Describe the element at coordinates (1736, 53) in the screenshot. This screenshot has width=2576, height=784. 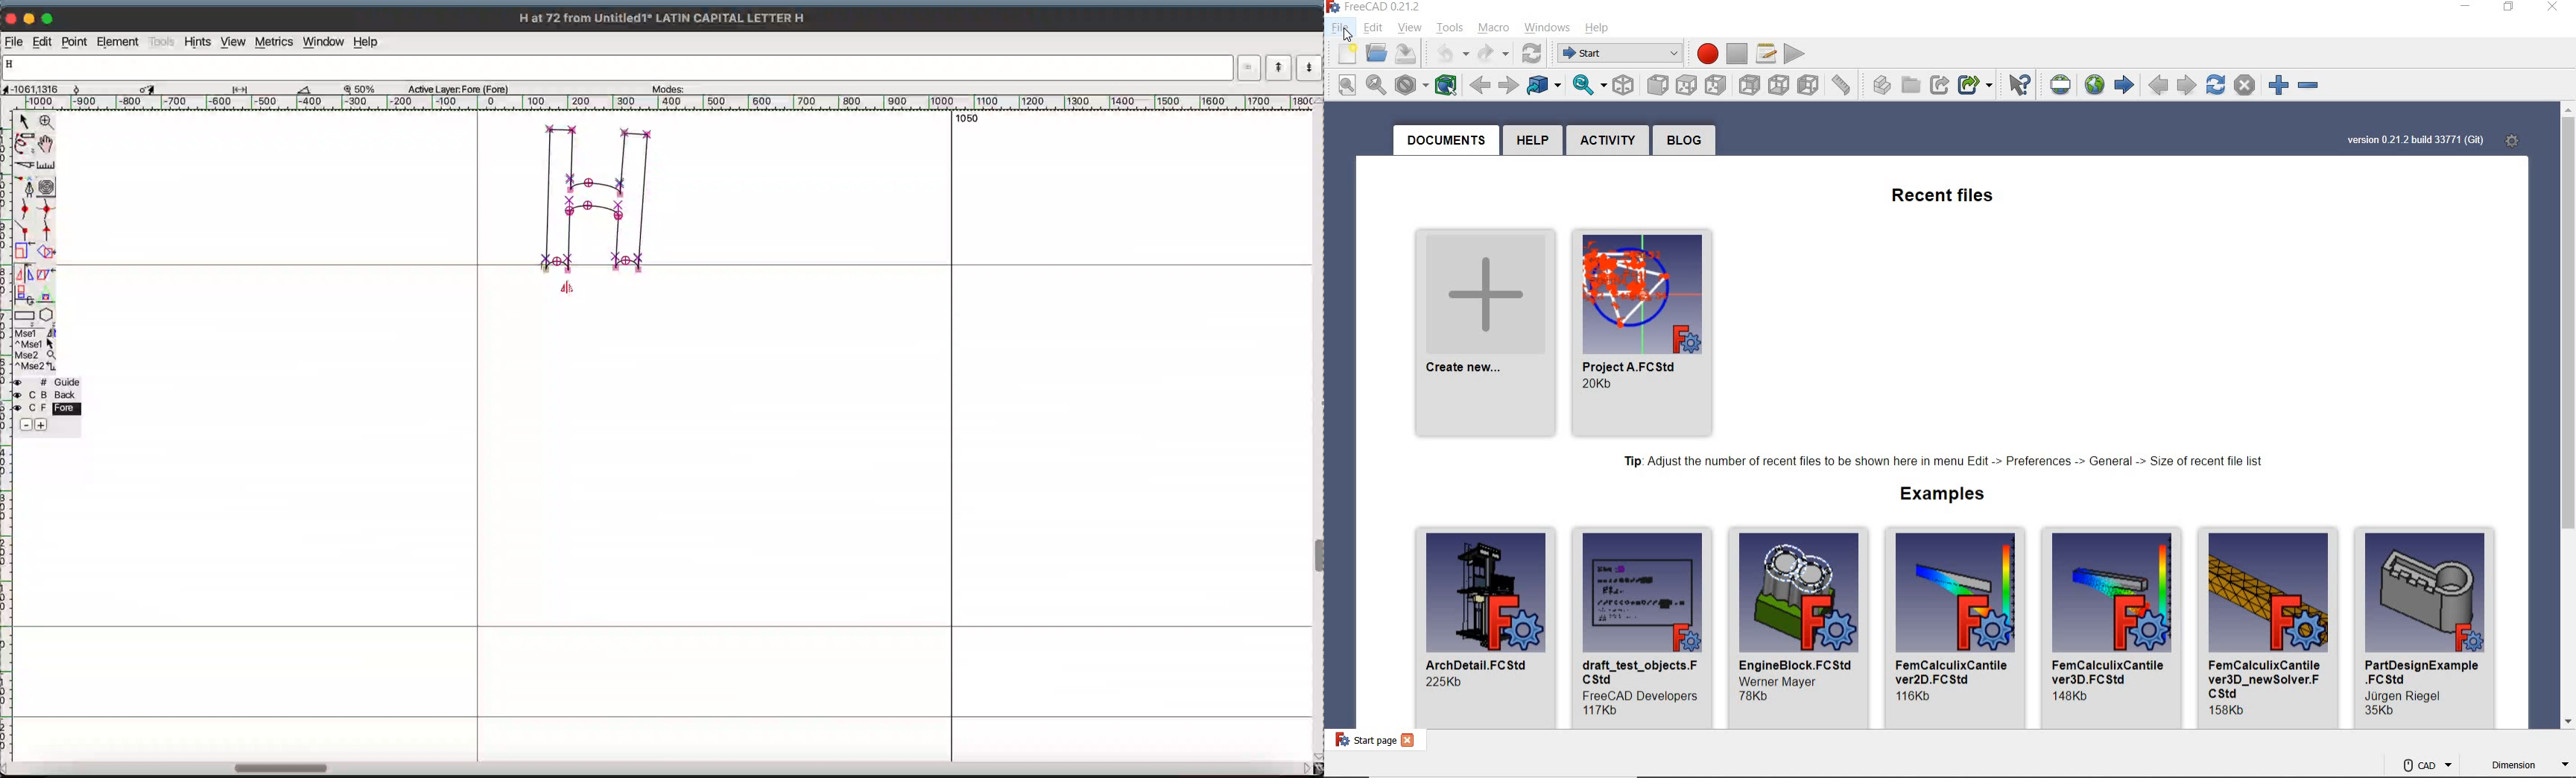
I see `STOP MACRO RECORDING` at that location.